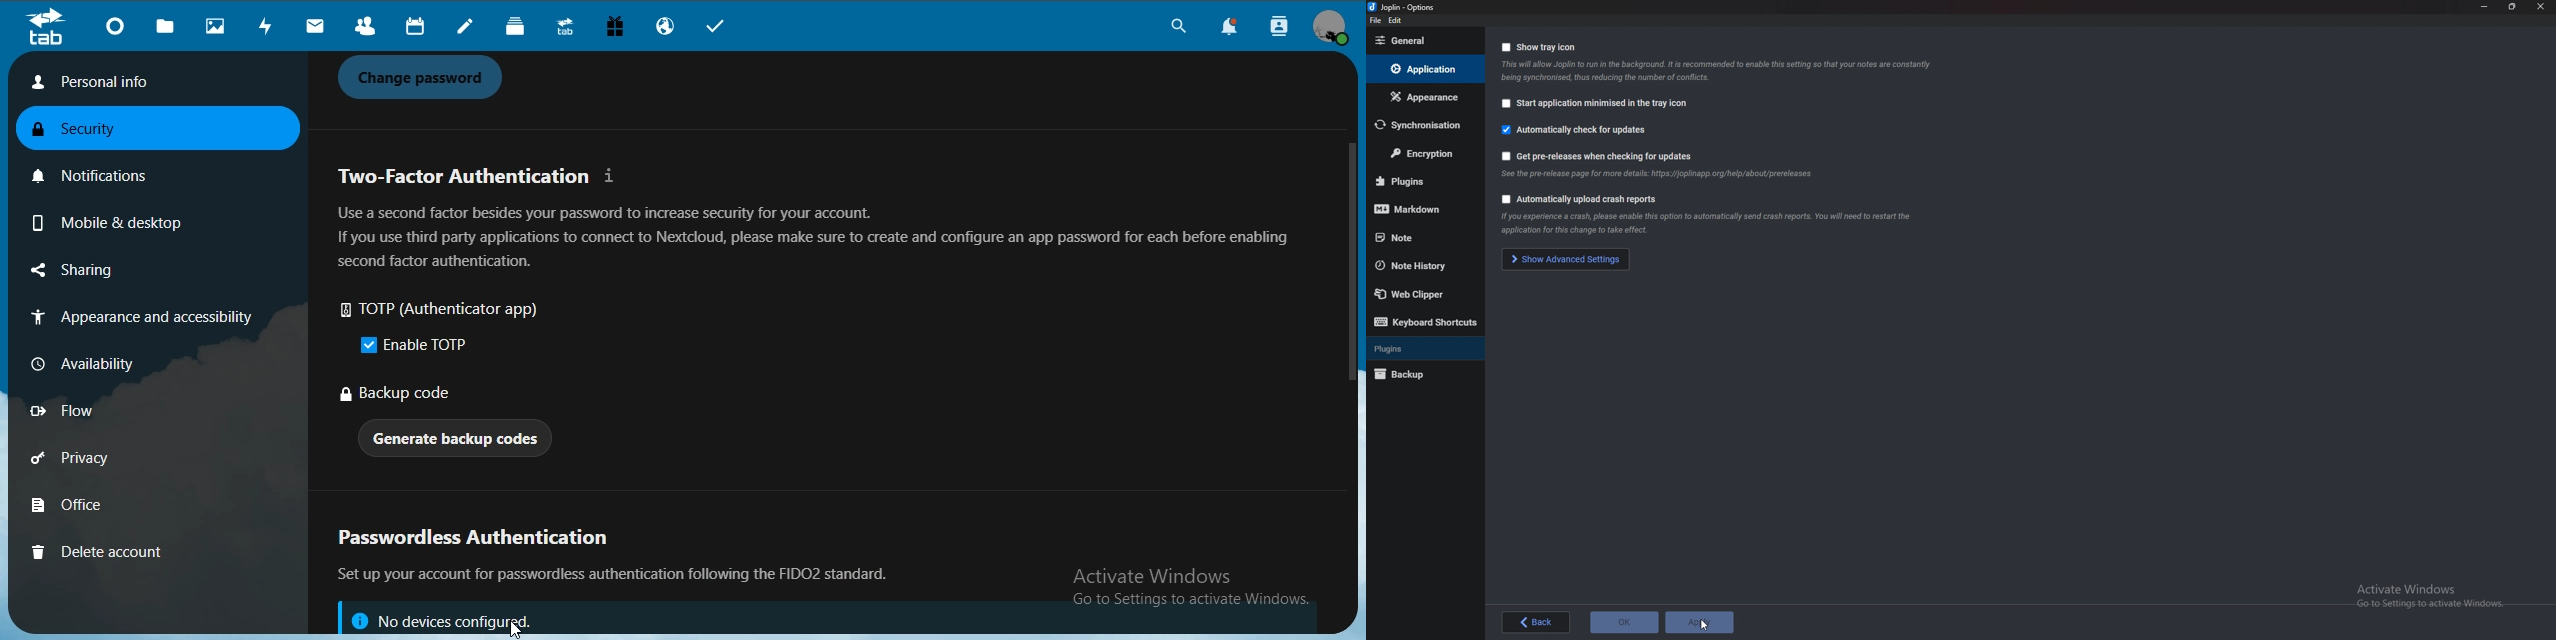 Image resolution: width=2576 pixels, height=644 pixels. Describe the element at coordinates (1422, 40) in the screenshot. I see `general` at that location.